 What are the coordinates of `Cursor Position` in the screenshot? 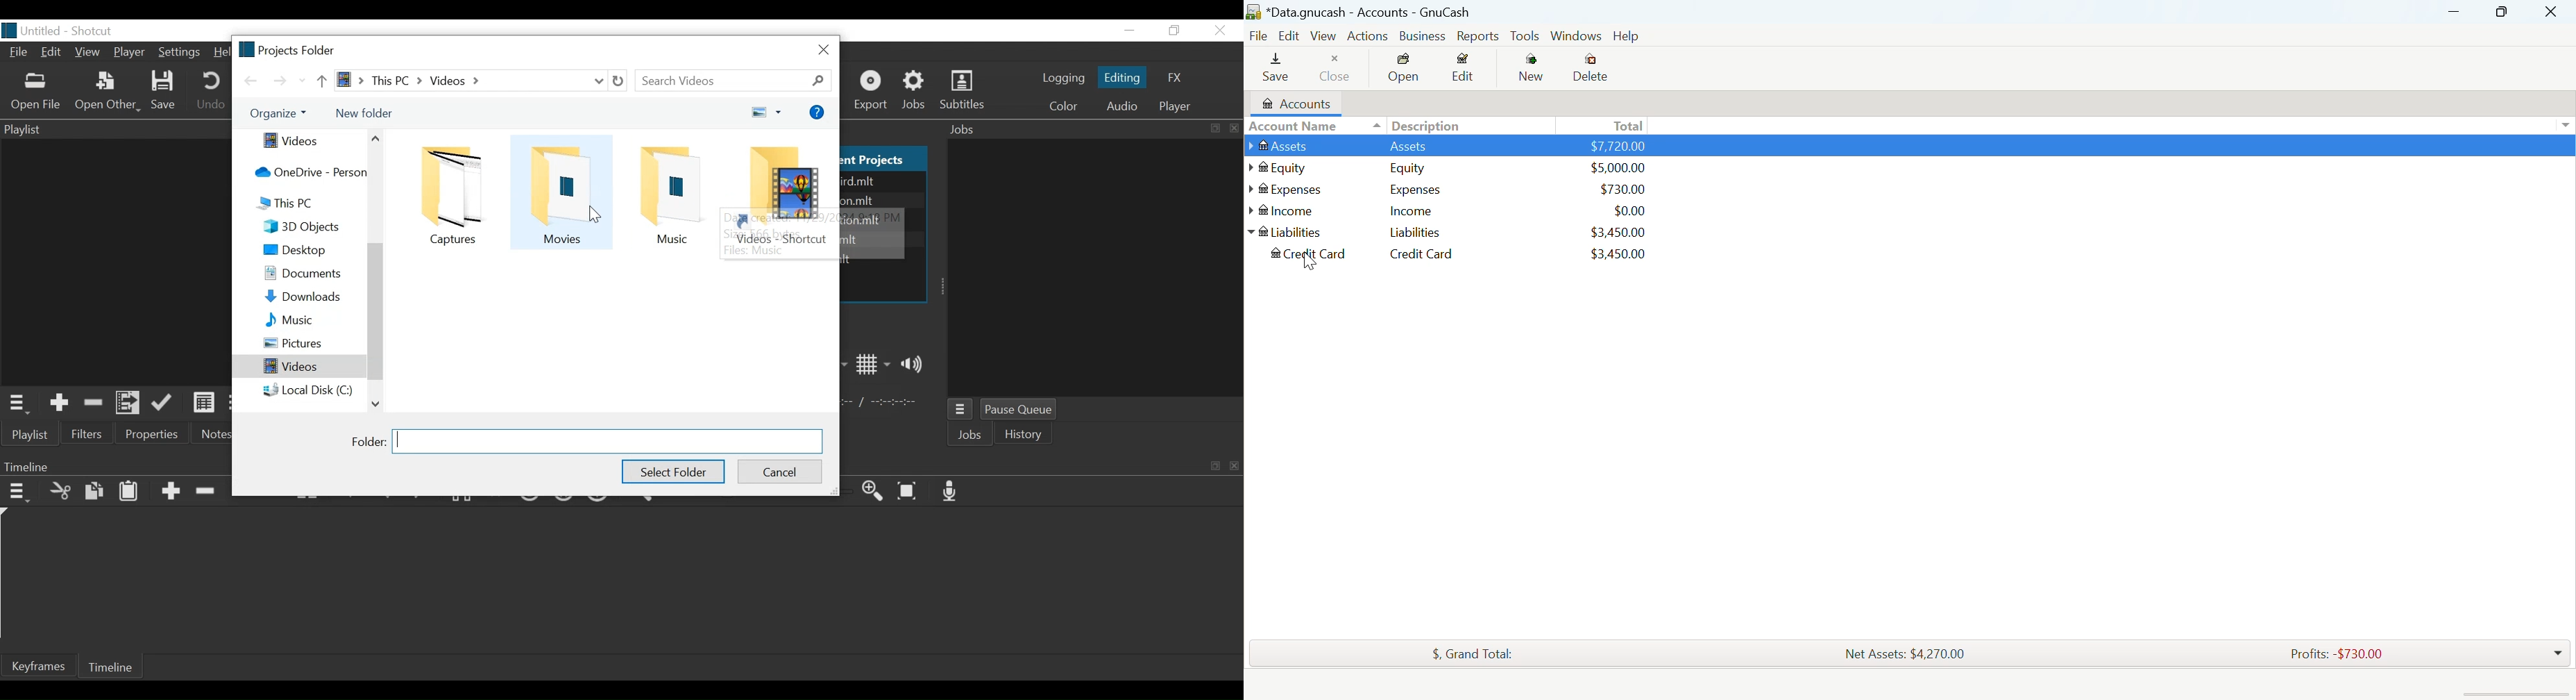 It's located at (1310, 263).